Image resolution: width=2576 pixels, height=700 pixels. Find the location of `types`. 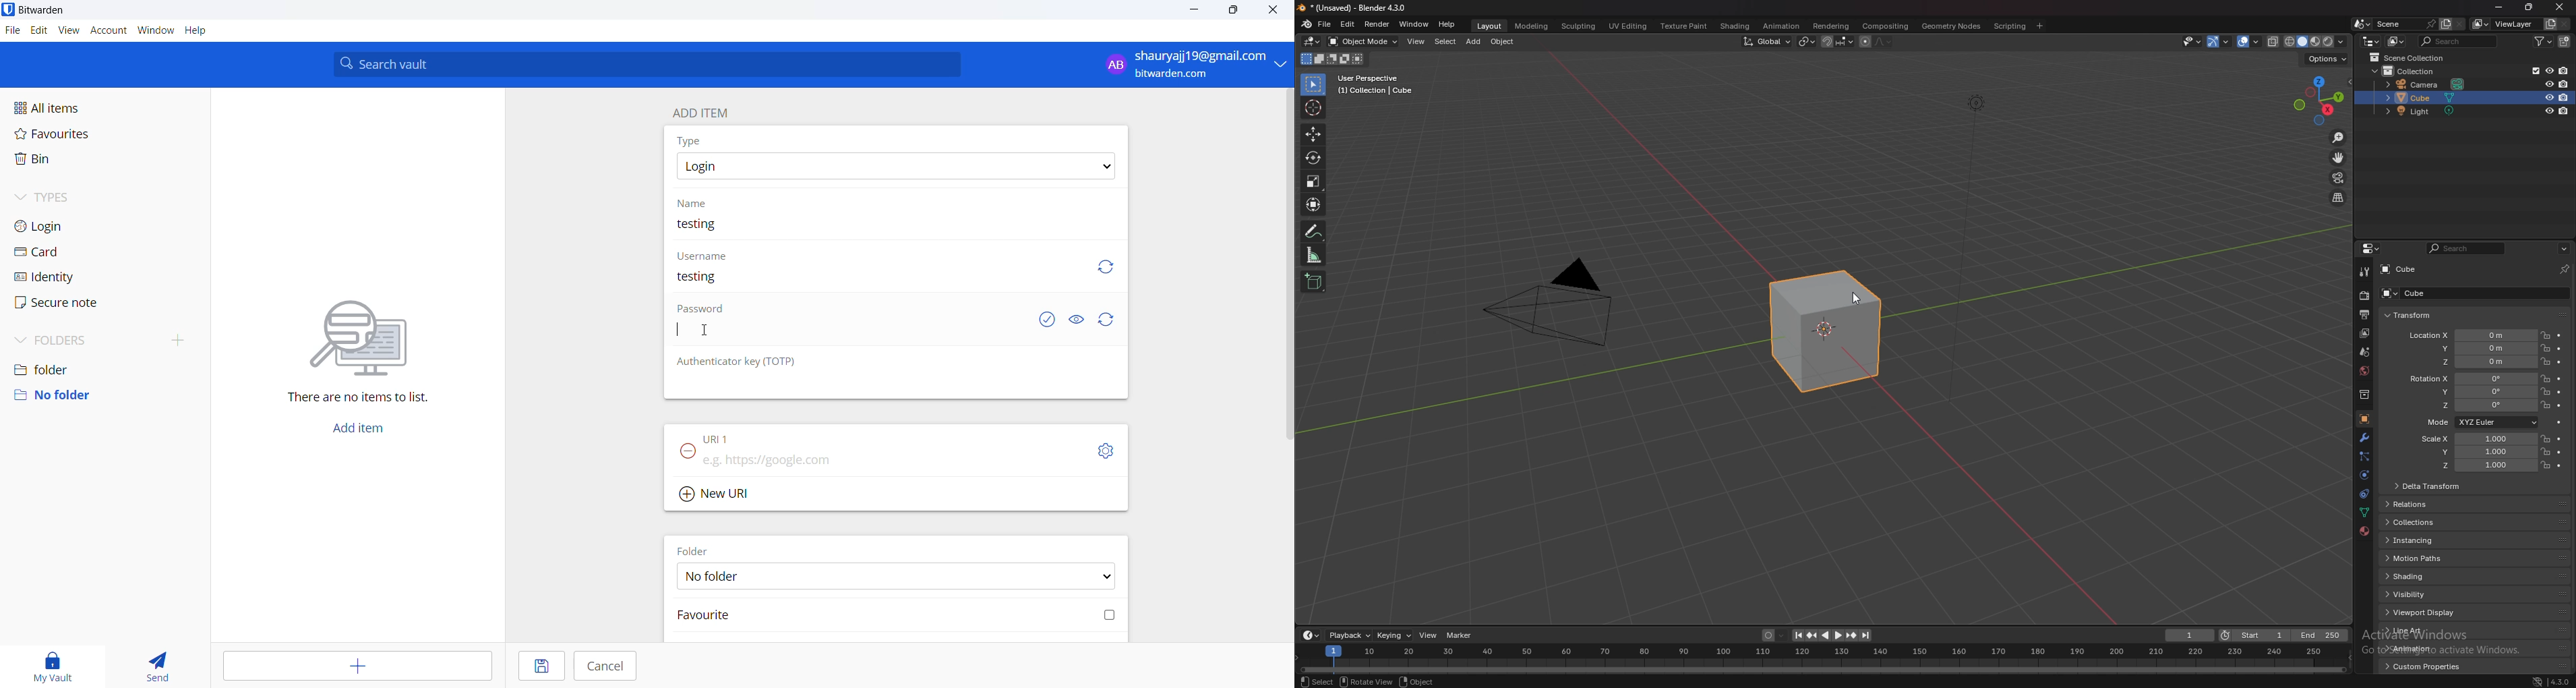

types is located at coordinates (75, 198).